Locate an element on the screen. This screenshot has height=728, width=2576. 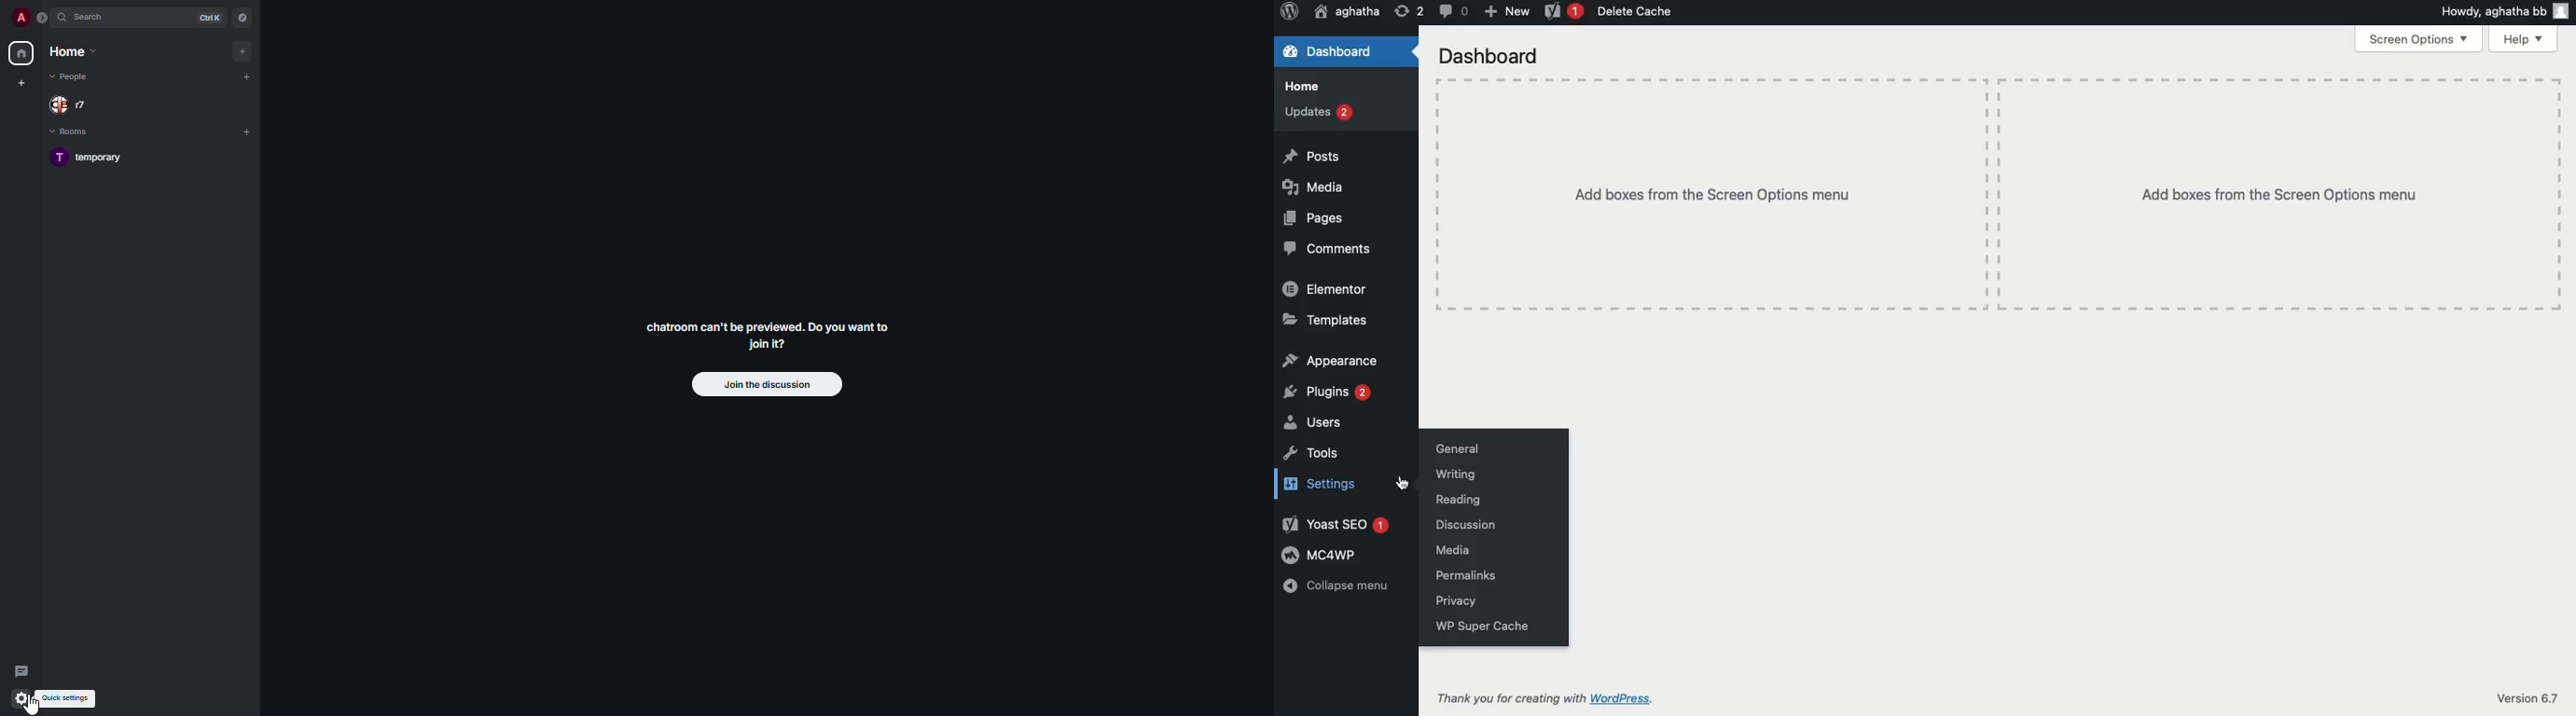
create new space is located at coordinates (22, 82).